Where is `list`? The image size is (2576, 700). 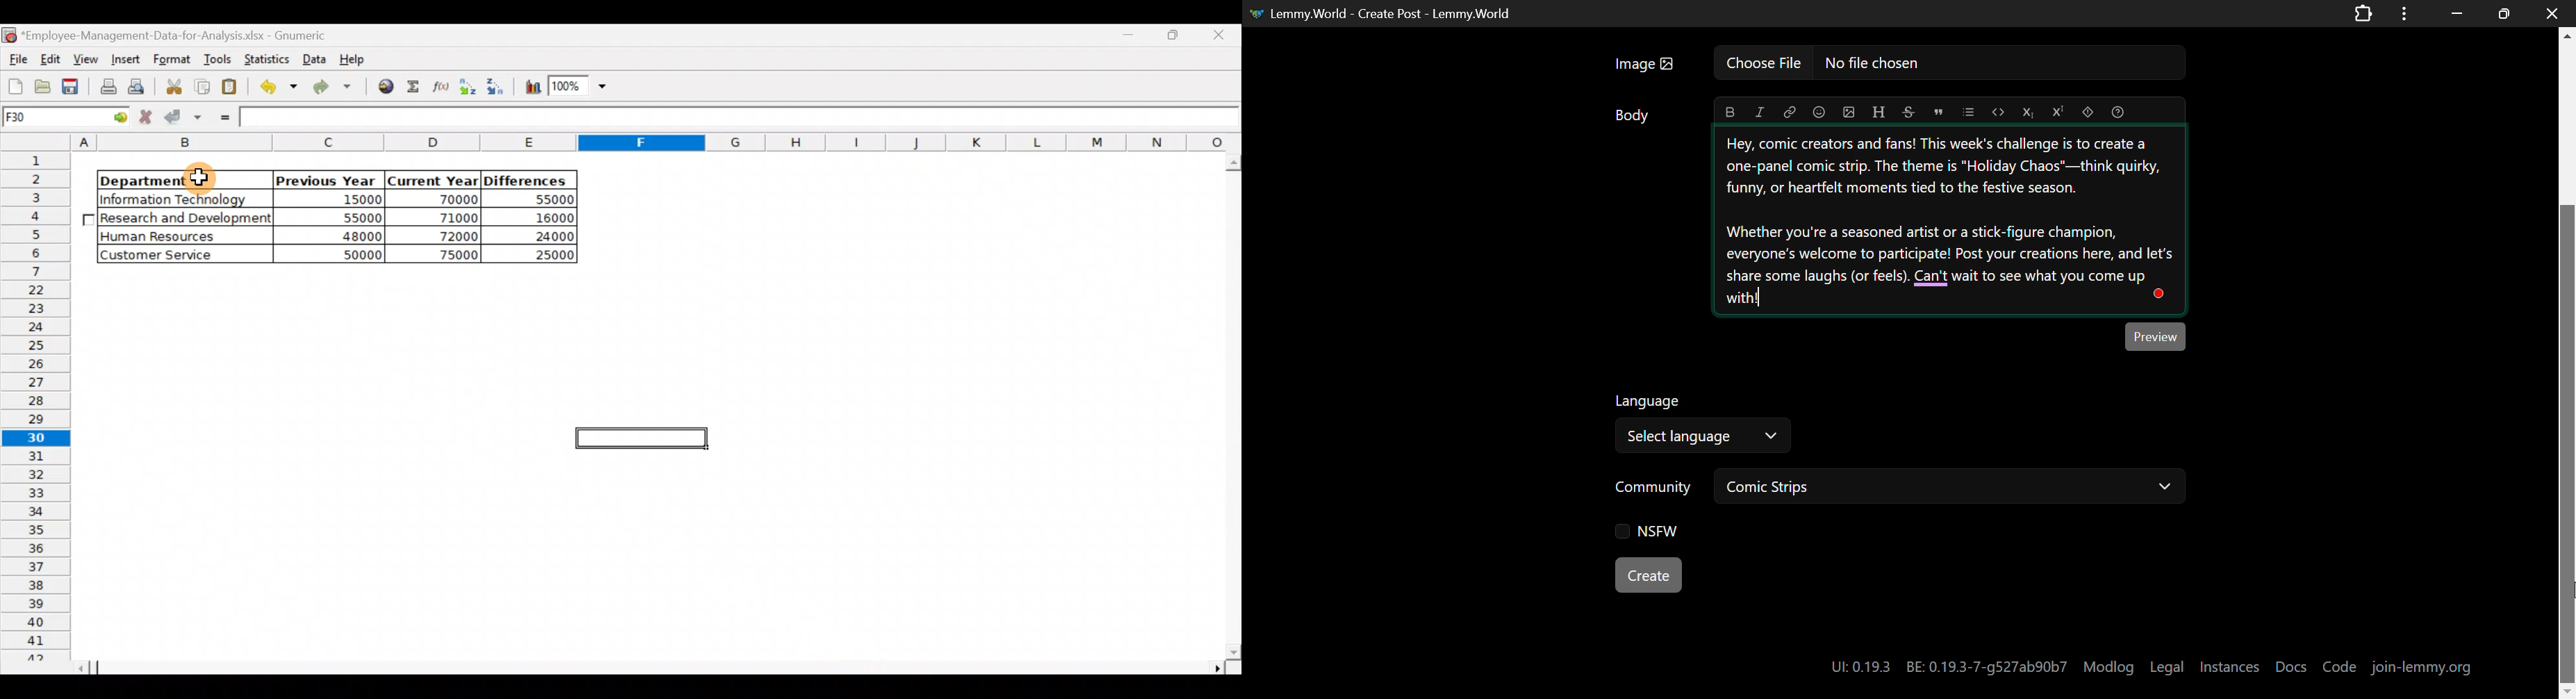
list is located at coordinates (1967, 111).